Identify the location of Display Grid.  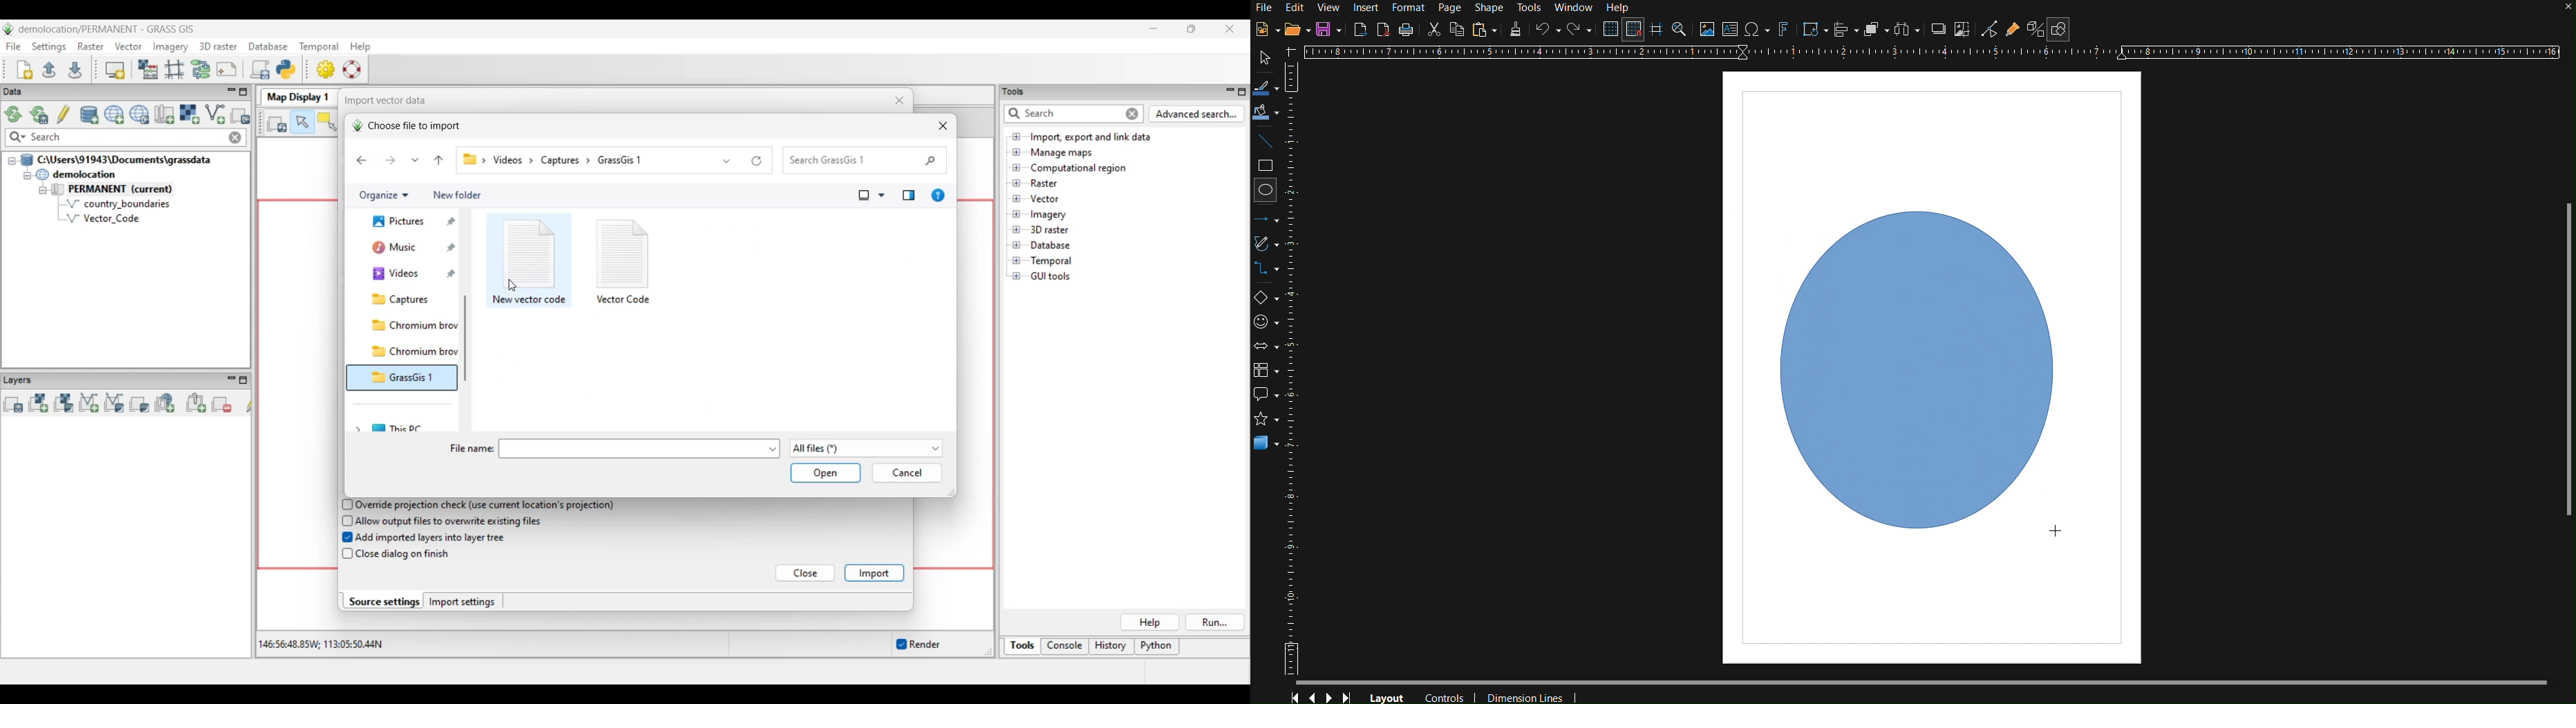
(1608, 30).